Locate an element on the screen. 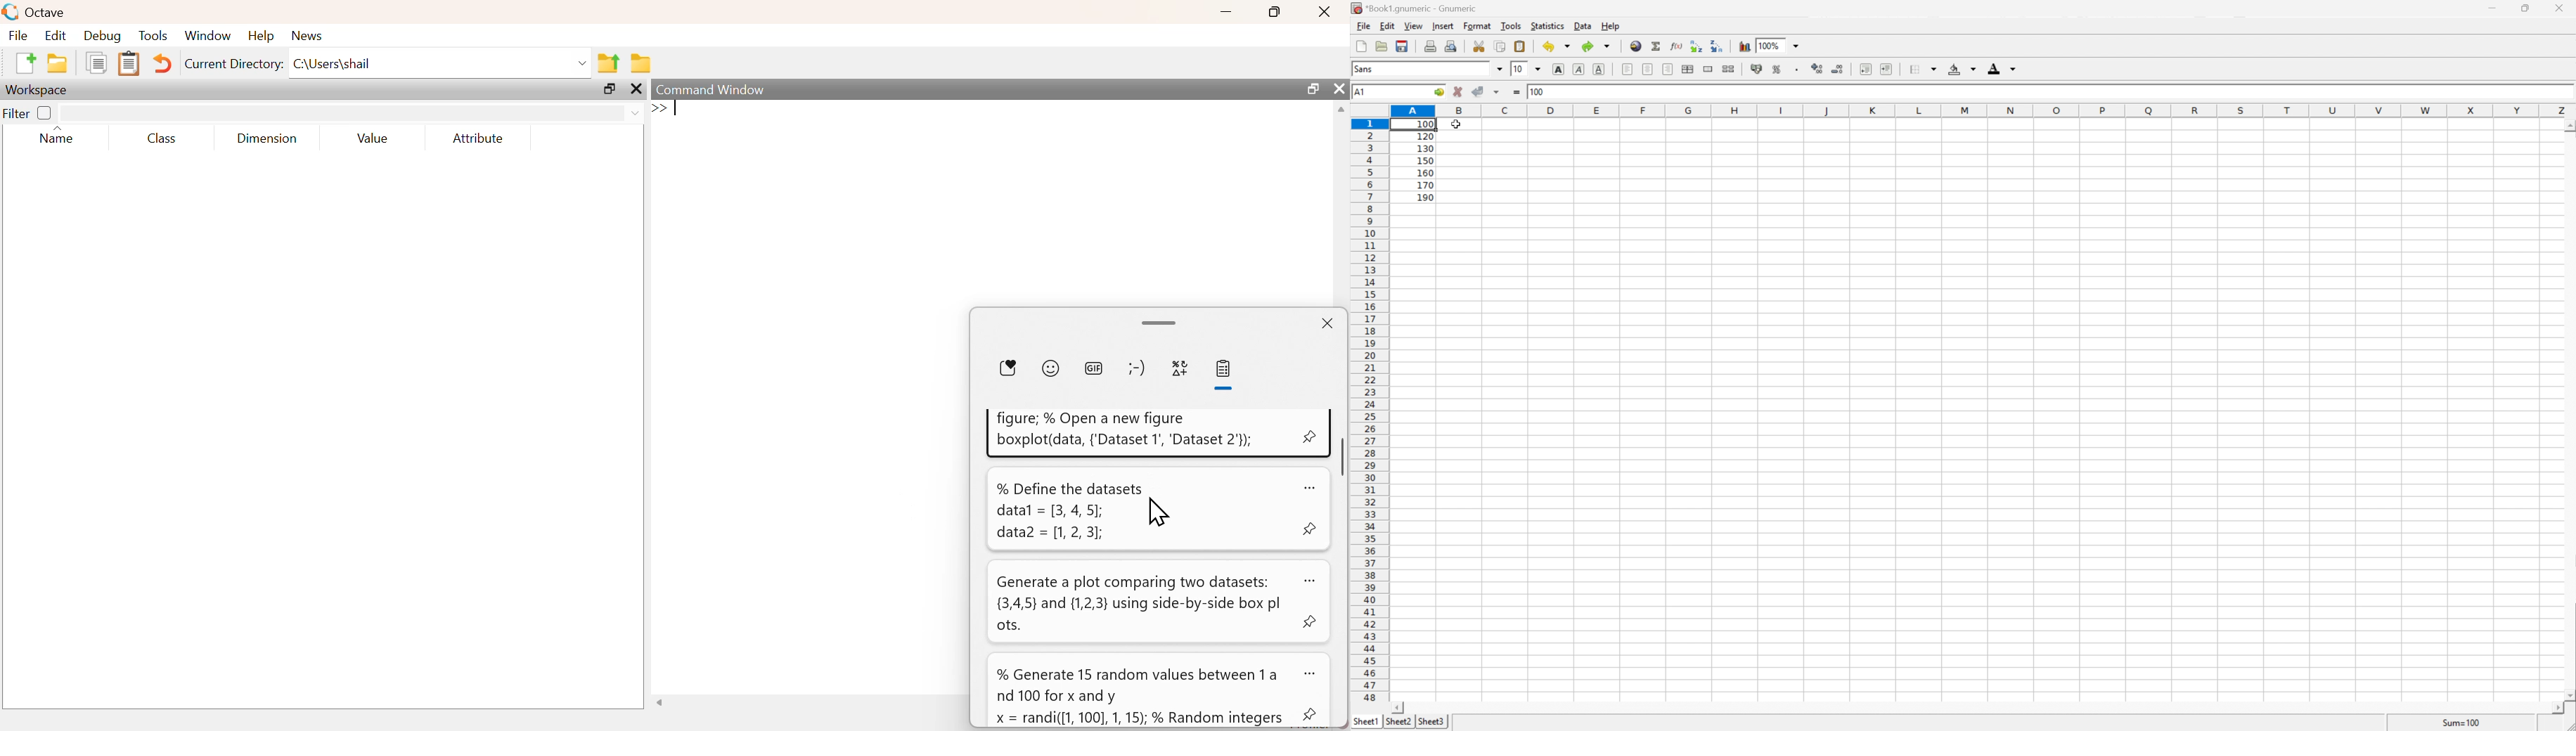 Image resolution: width=2576 pixels, height=756 pixels. Scroll bar is located at coordinates (1341, 457).